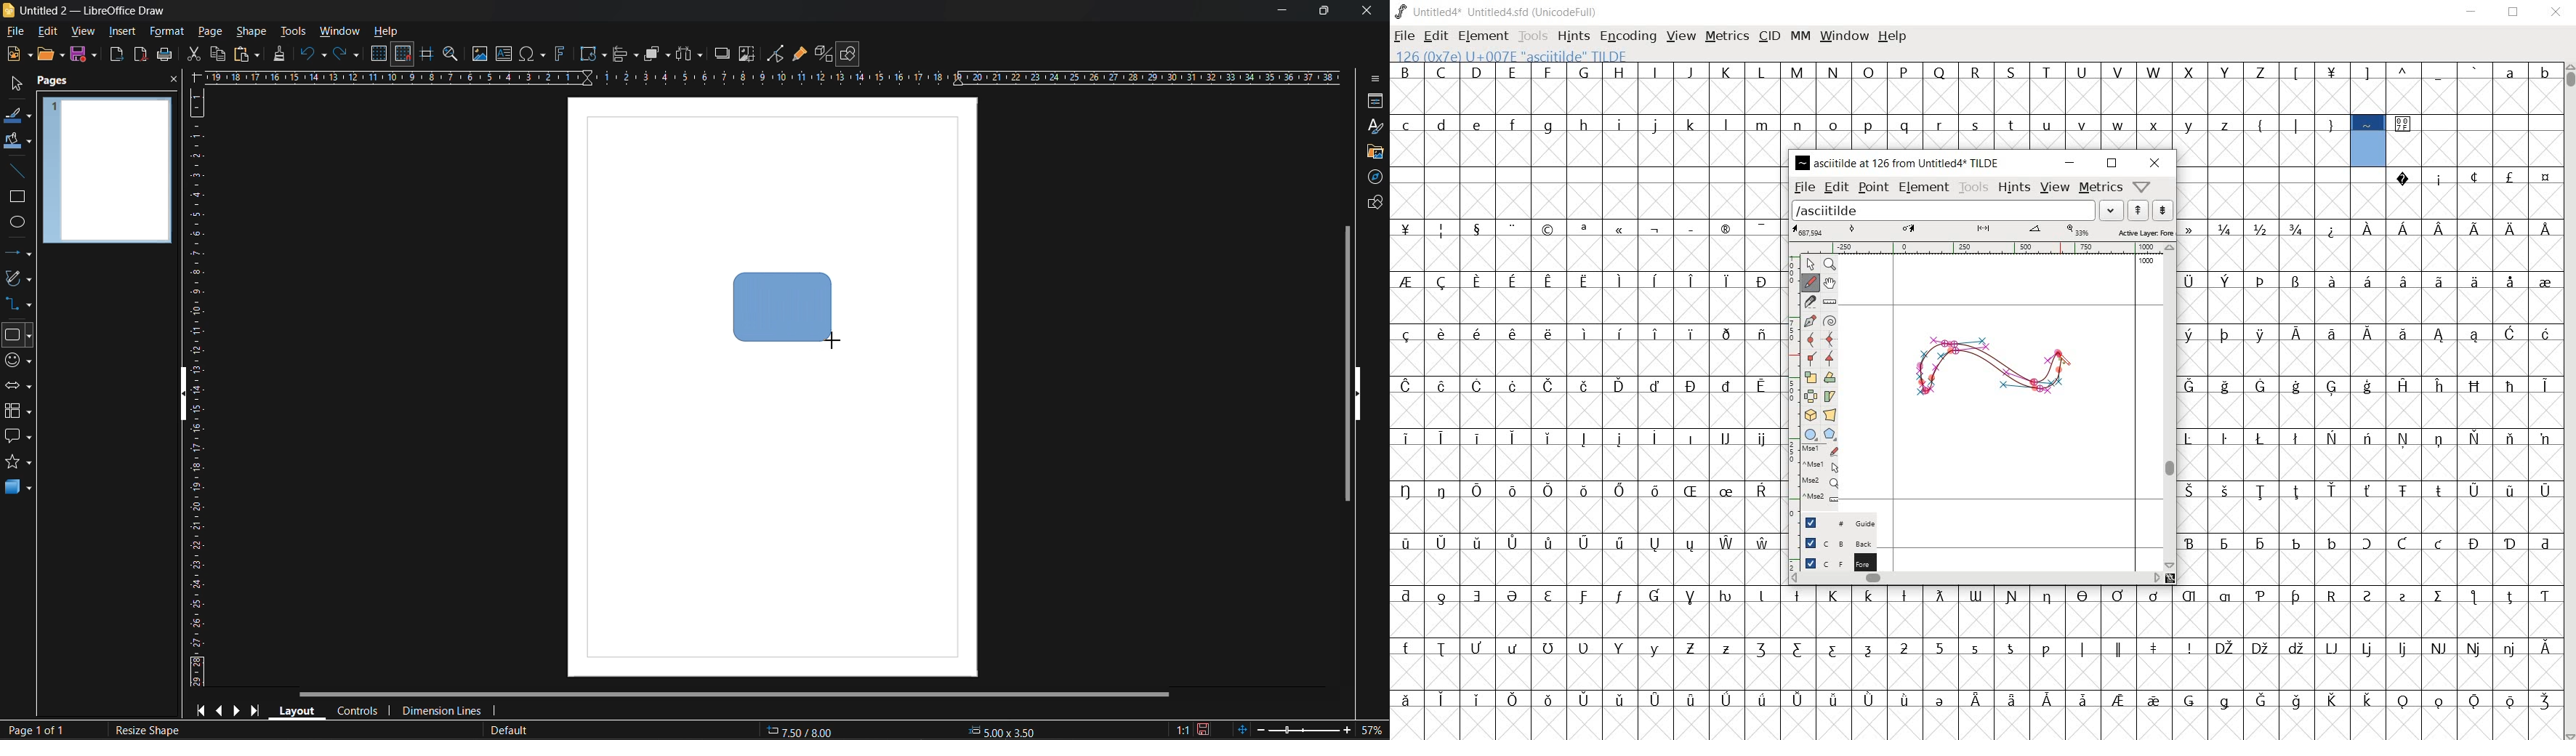 Image resolution: width=2576 pixels, height=756 pixels. I want to click on page number, so click(33, 731).